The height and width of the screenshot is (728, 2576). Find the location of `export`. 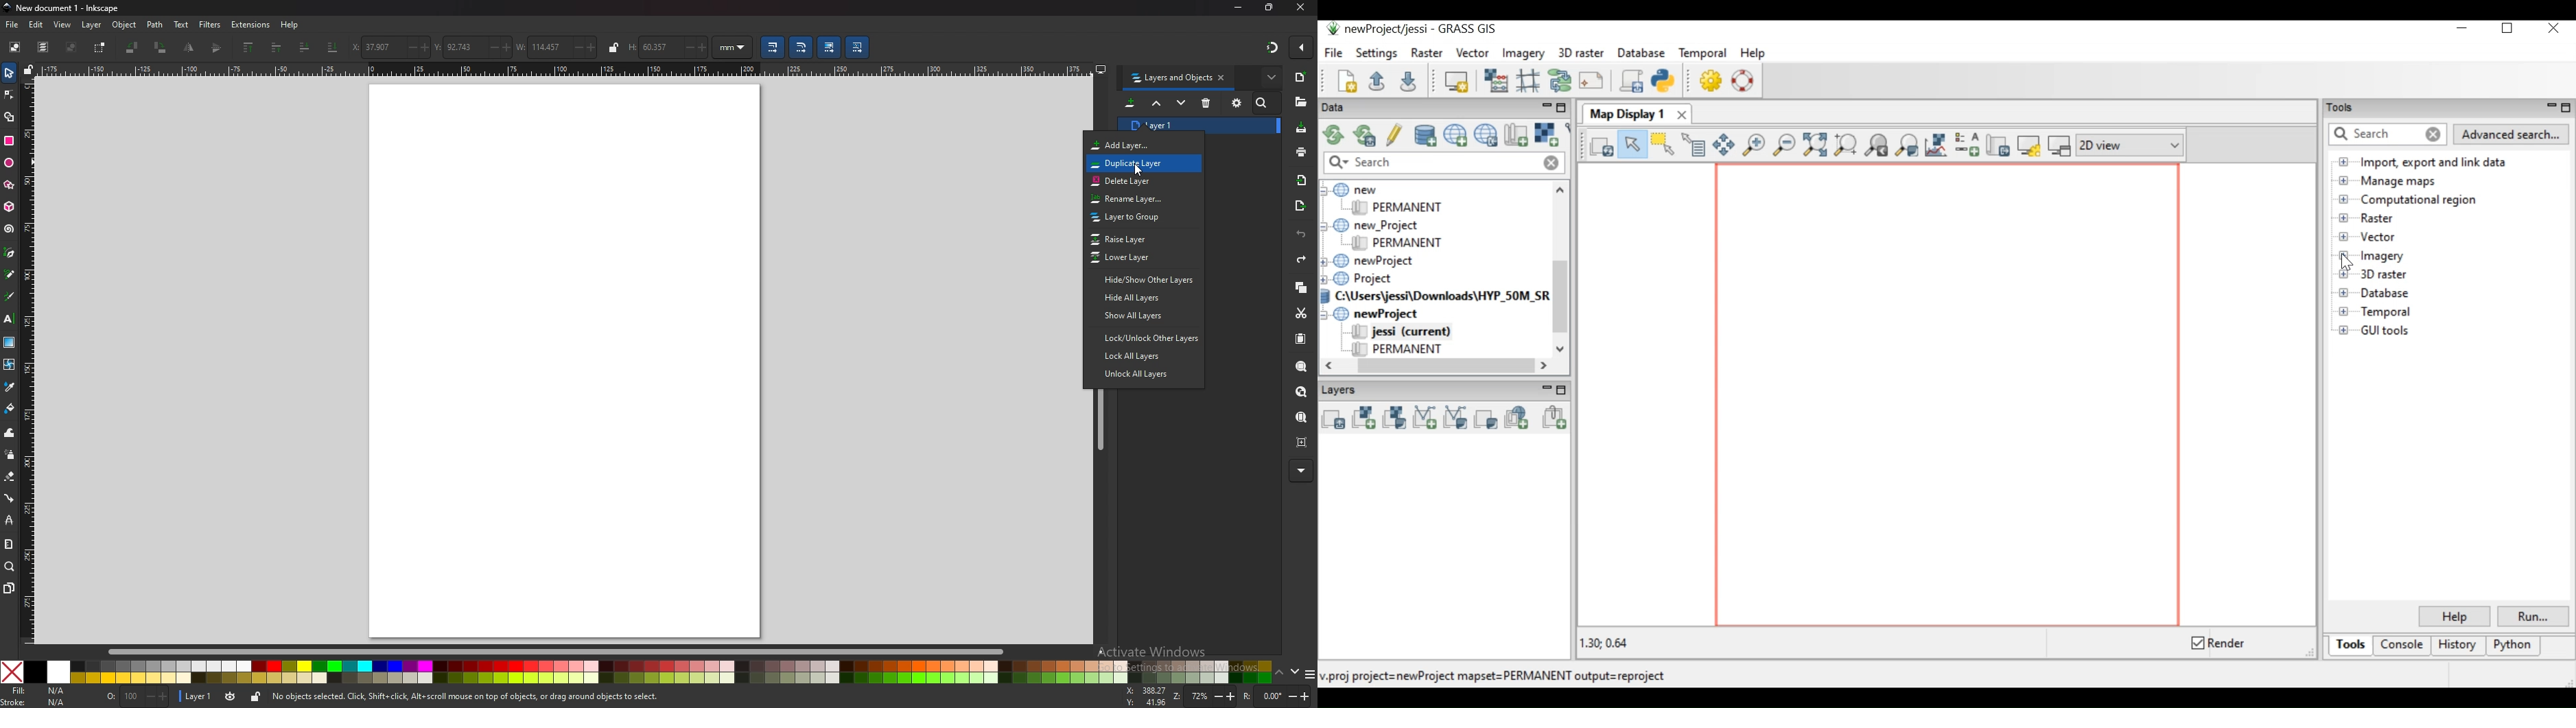

export is located at coordinates (1300, 204).